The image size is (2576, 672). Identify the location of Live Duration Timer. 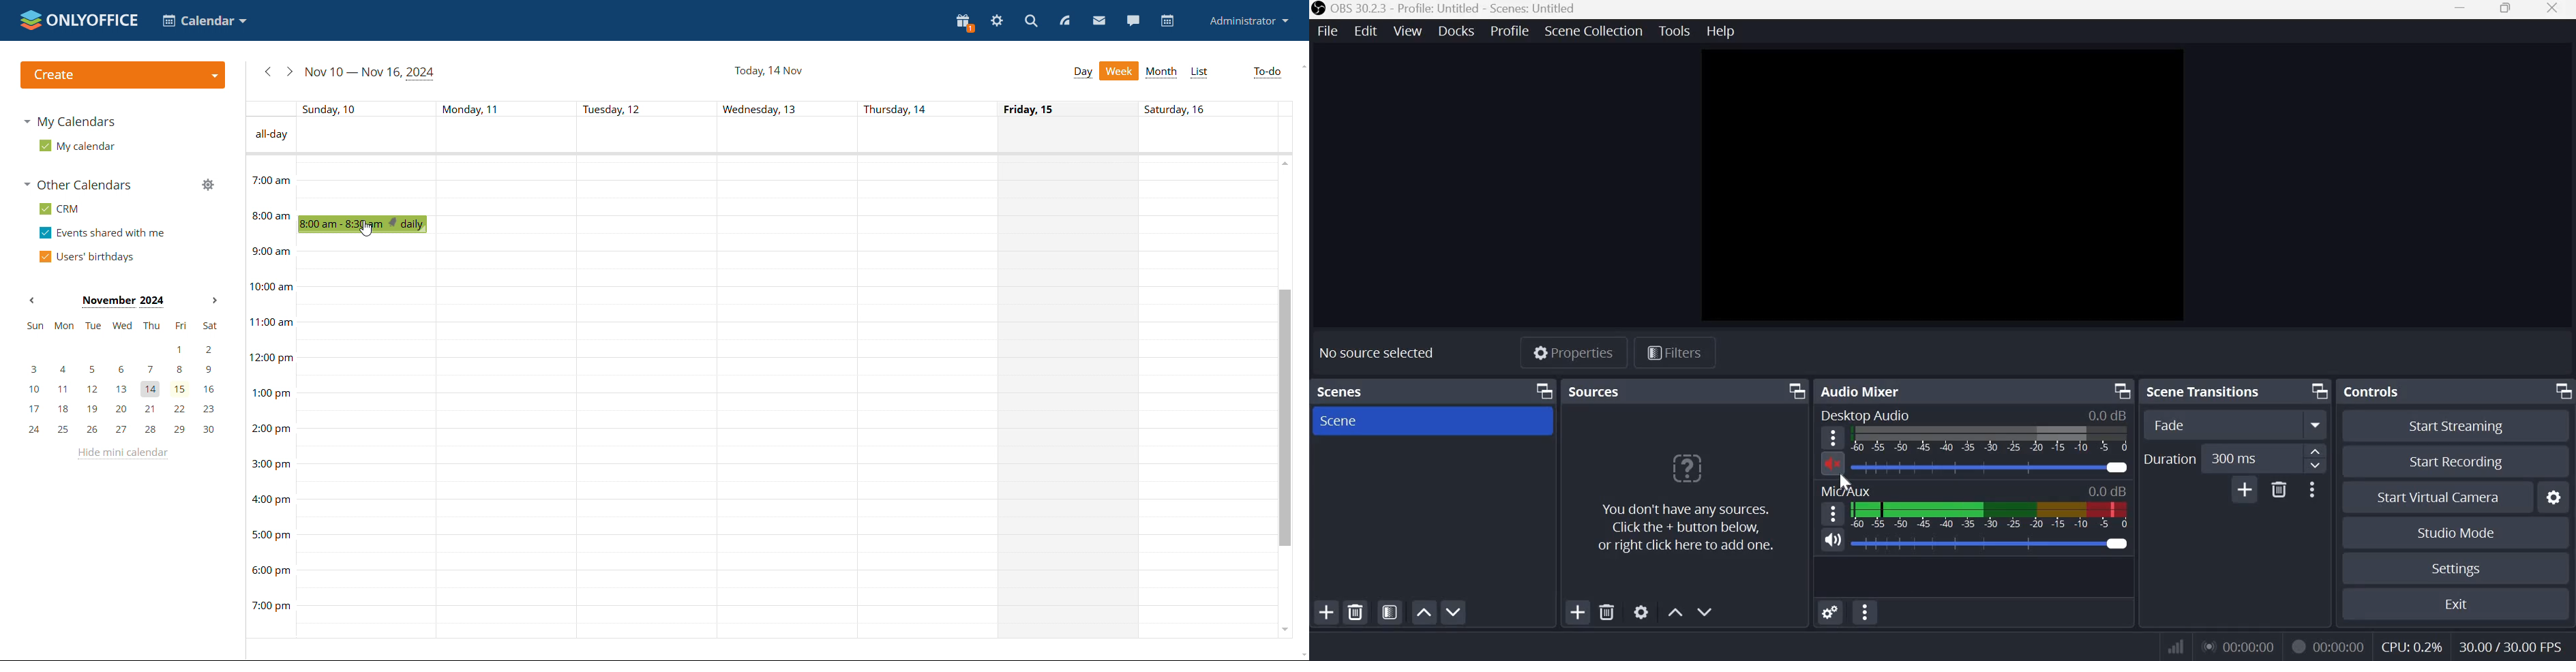
(2238, 648).